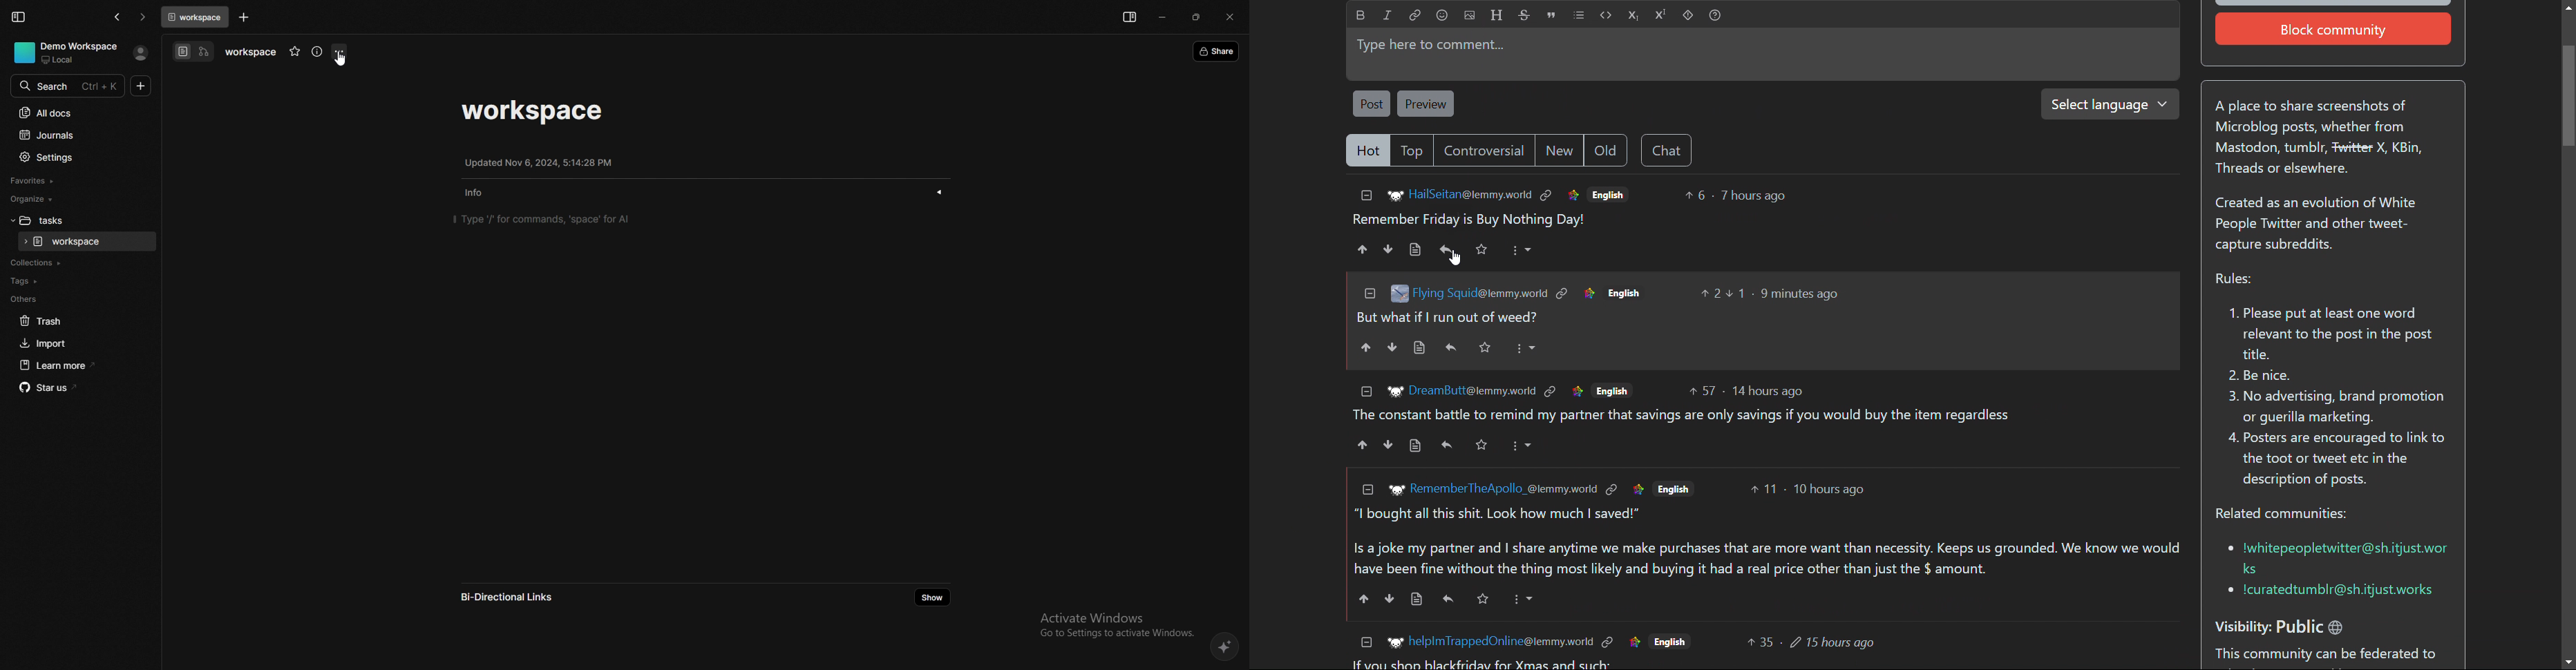 Image resolution: width=2576 pixels, height=672 pixels. I want to click on task, so click(87, 242).